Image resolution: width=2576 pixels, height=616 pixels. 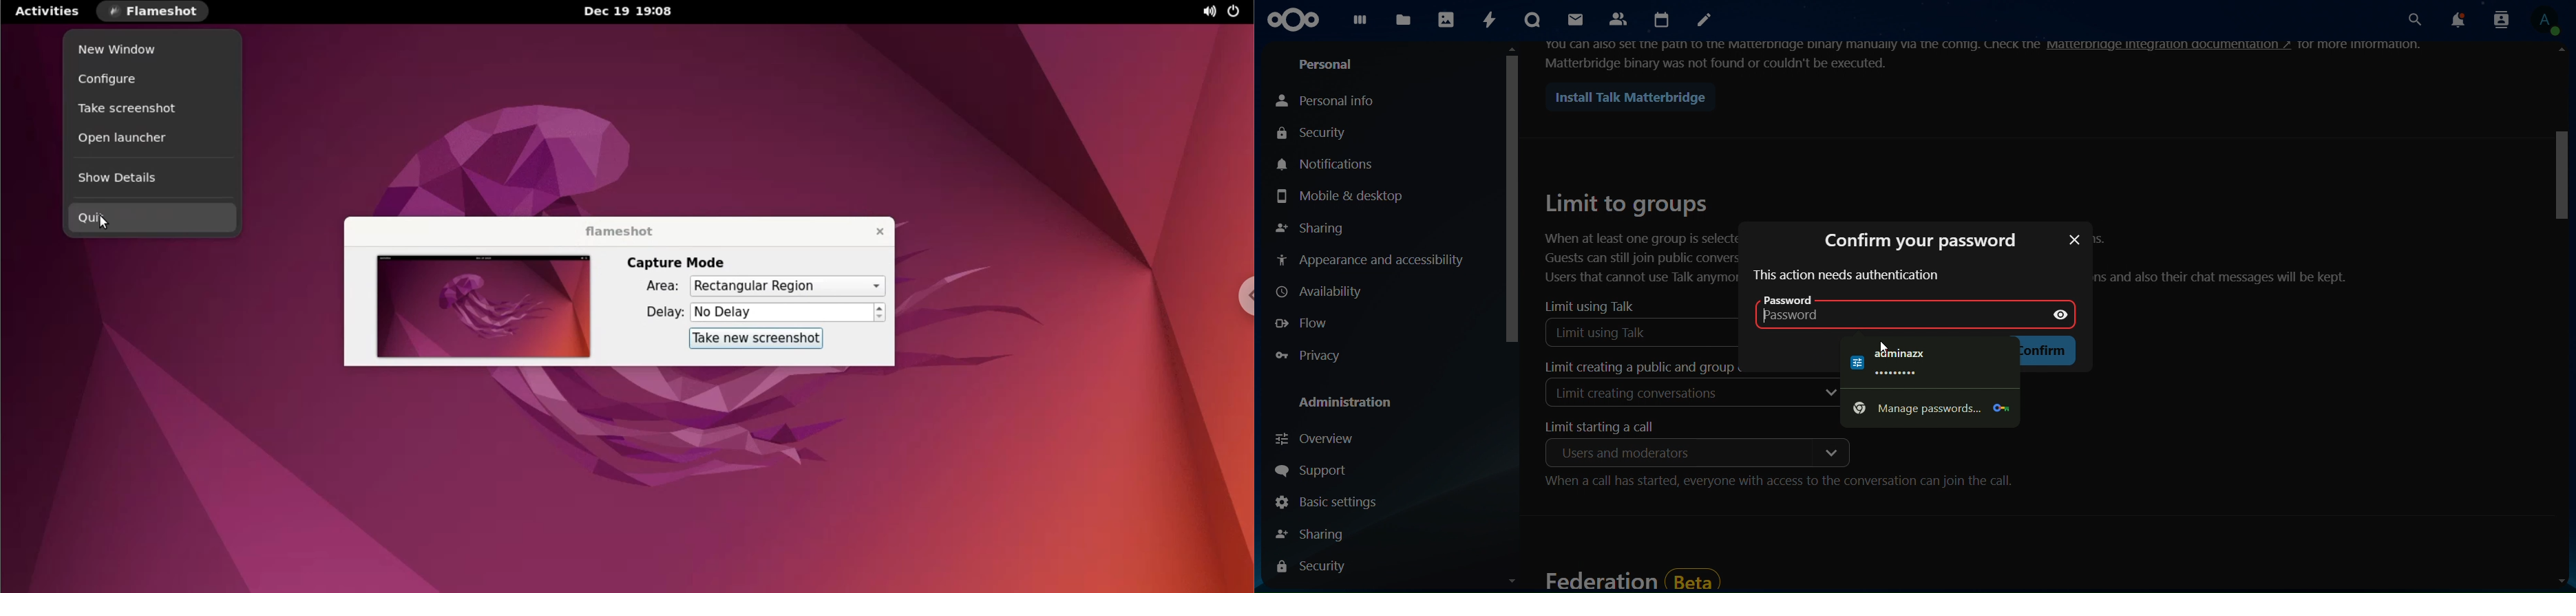 I want to click on dropdown, so click(x=1830, y=453).